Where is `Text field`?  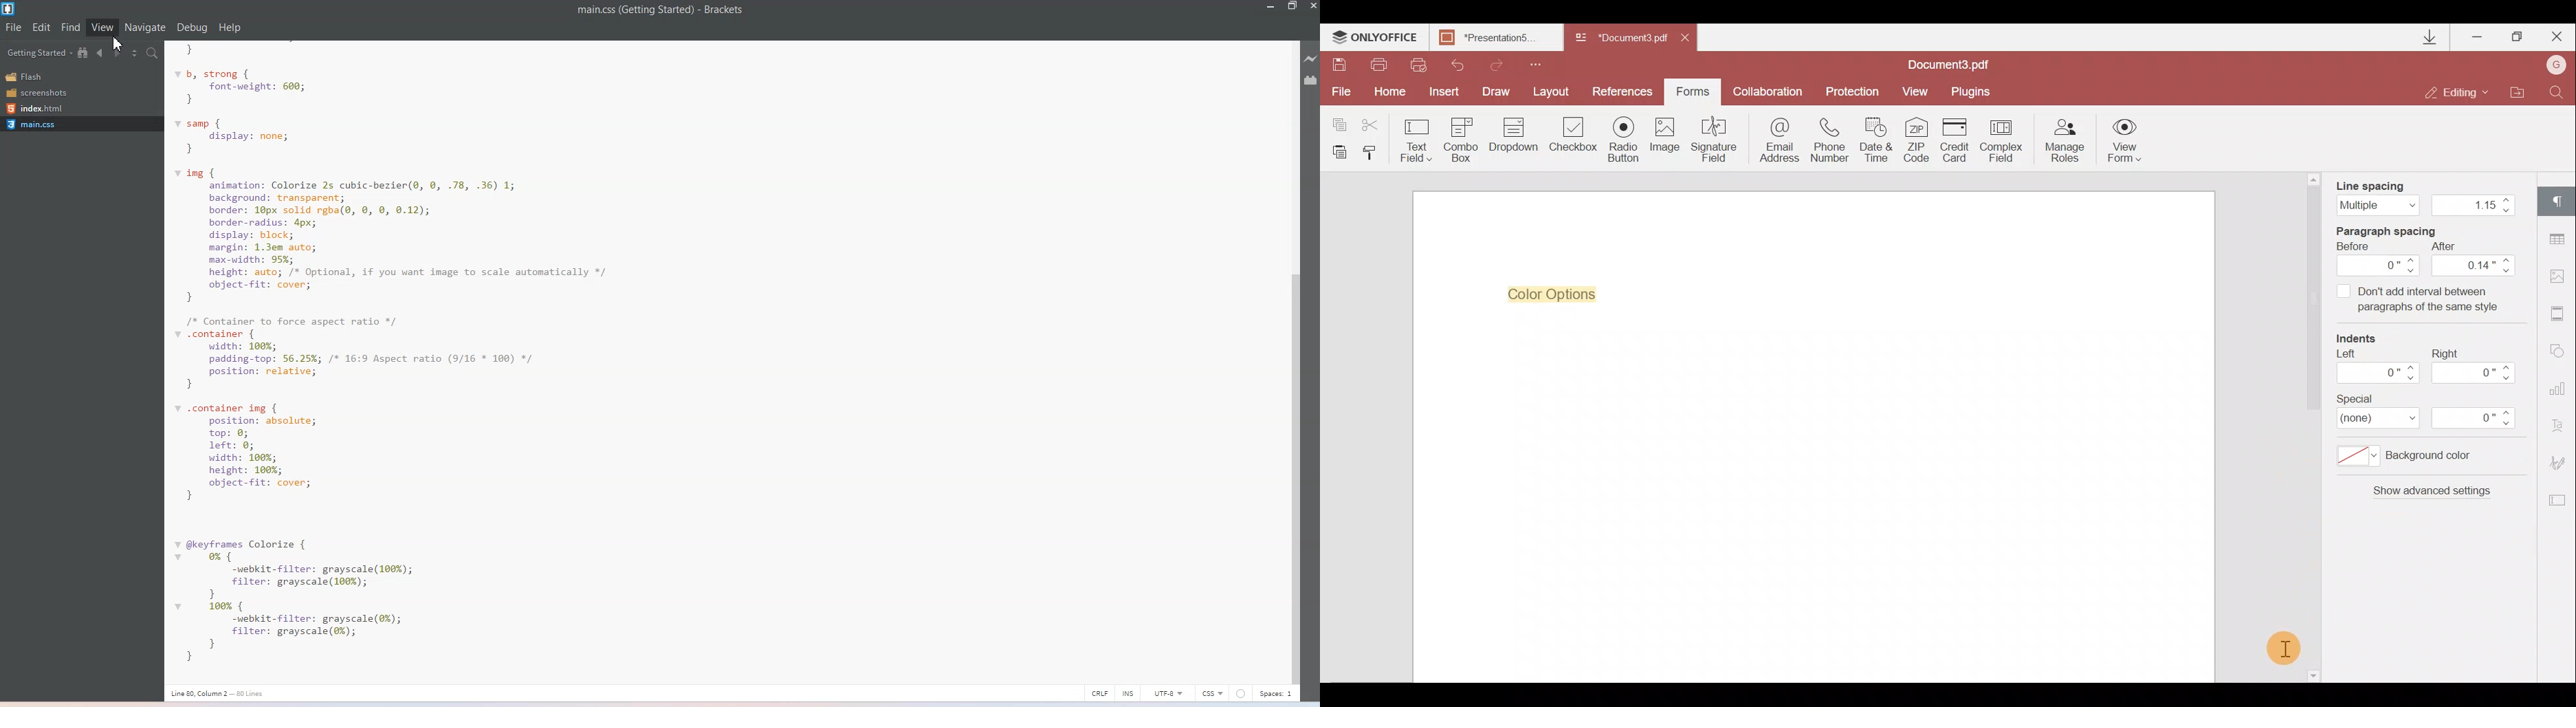 Text field is located at coordinates (1414, 140).